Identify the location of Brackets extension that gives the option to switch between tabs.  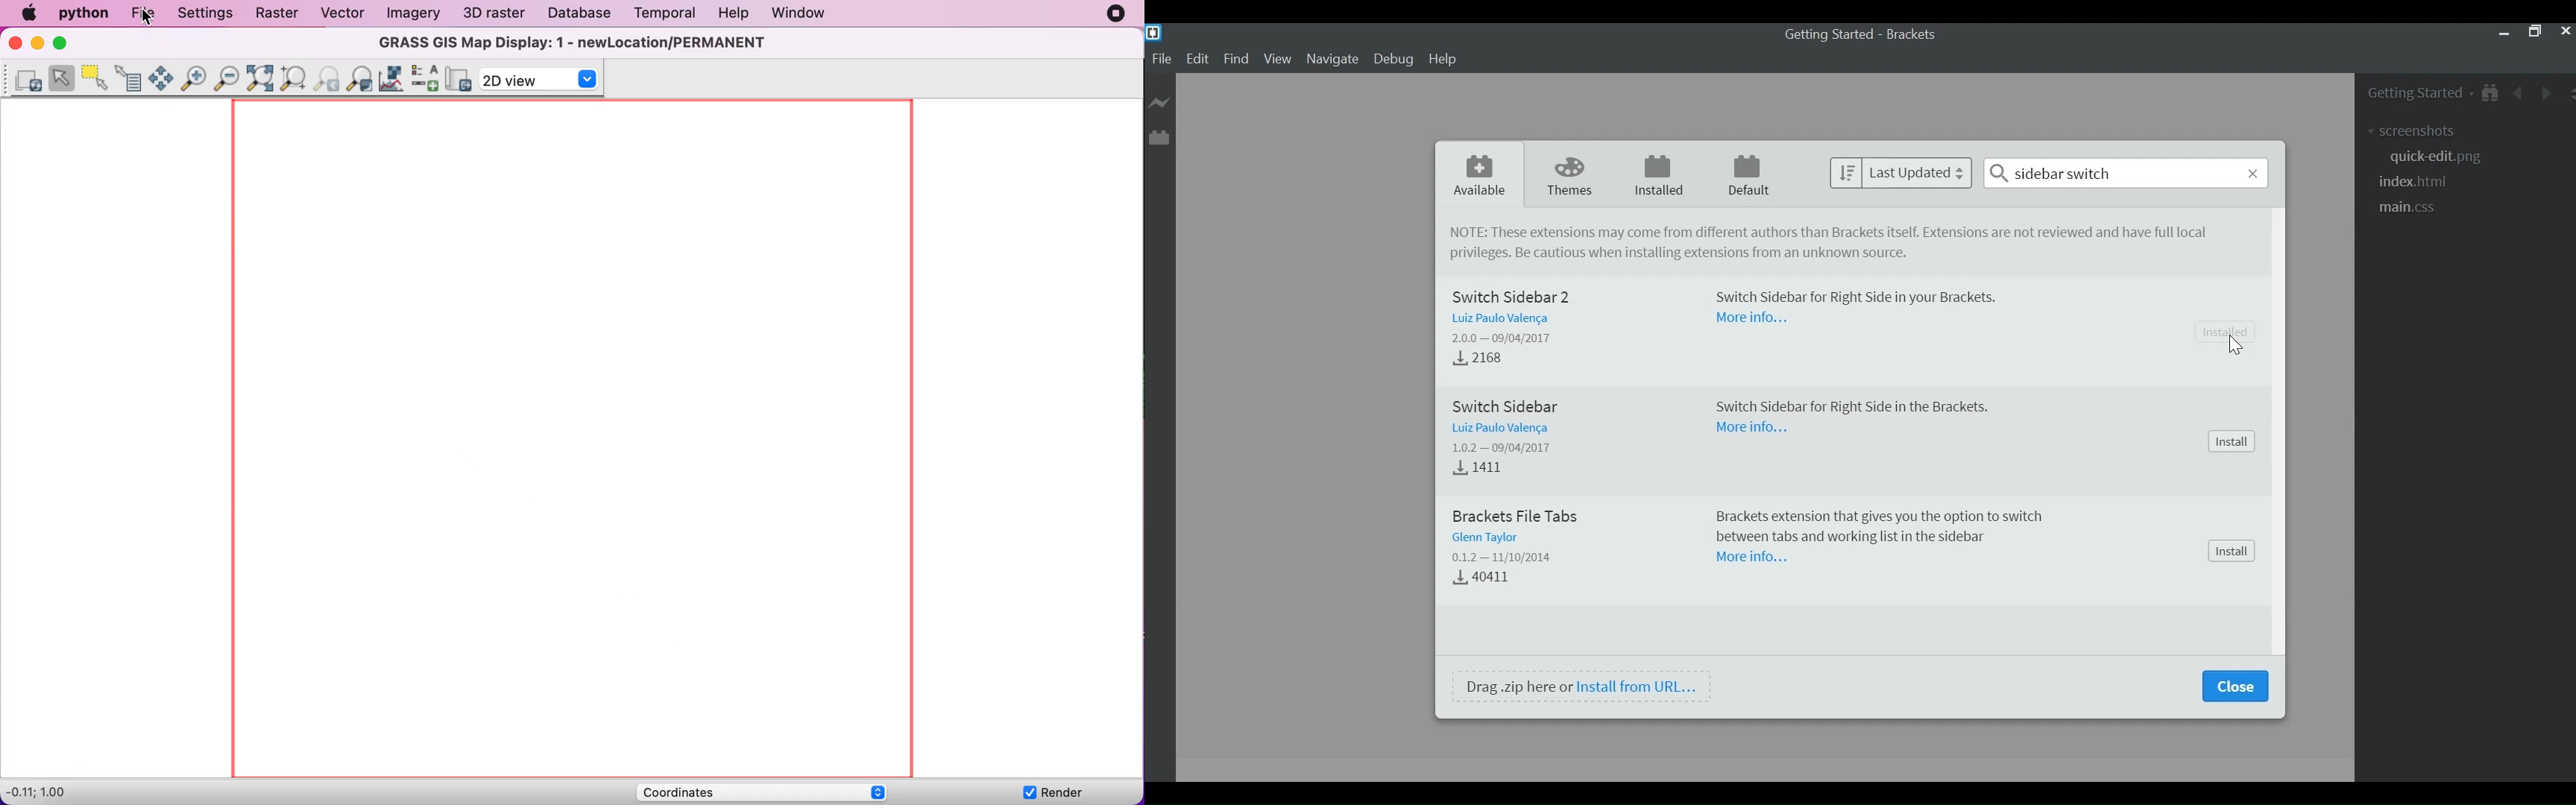
(1873, 523).